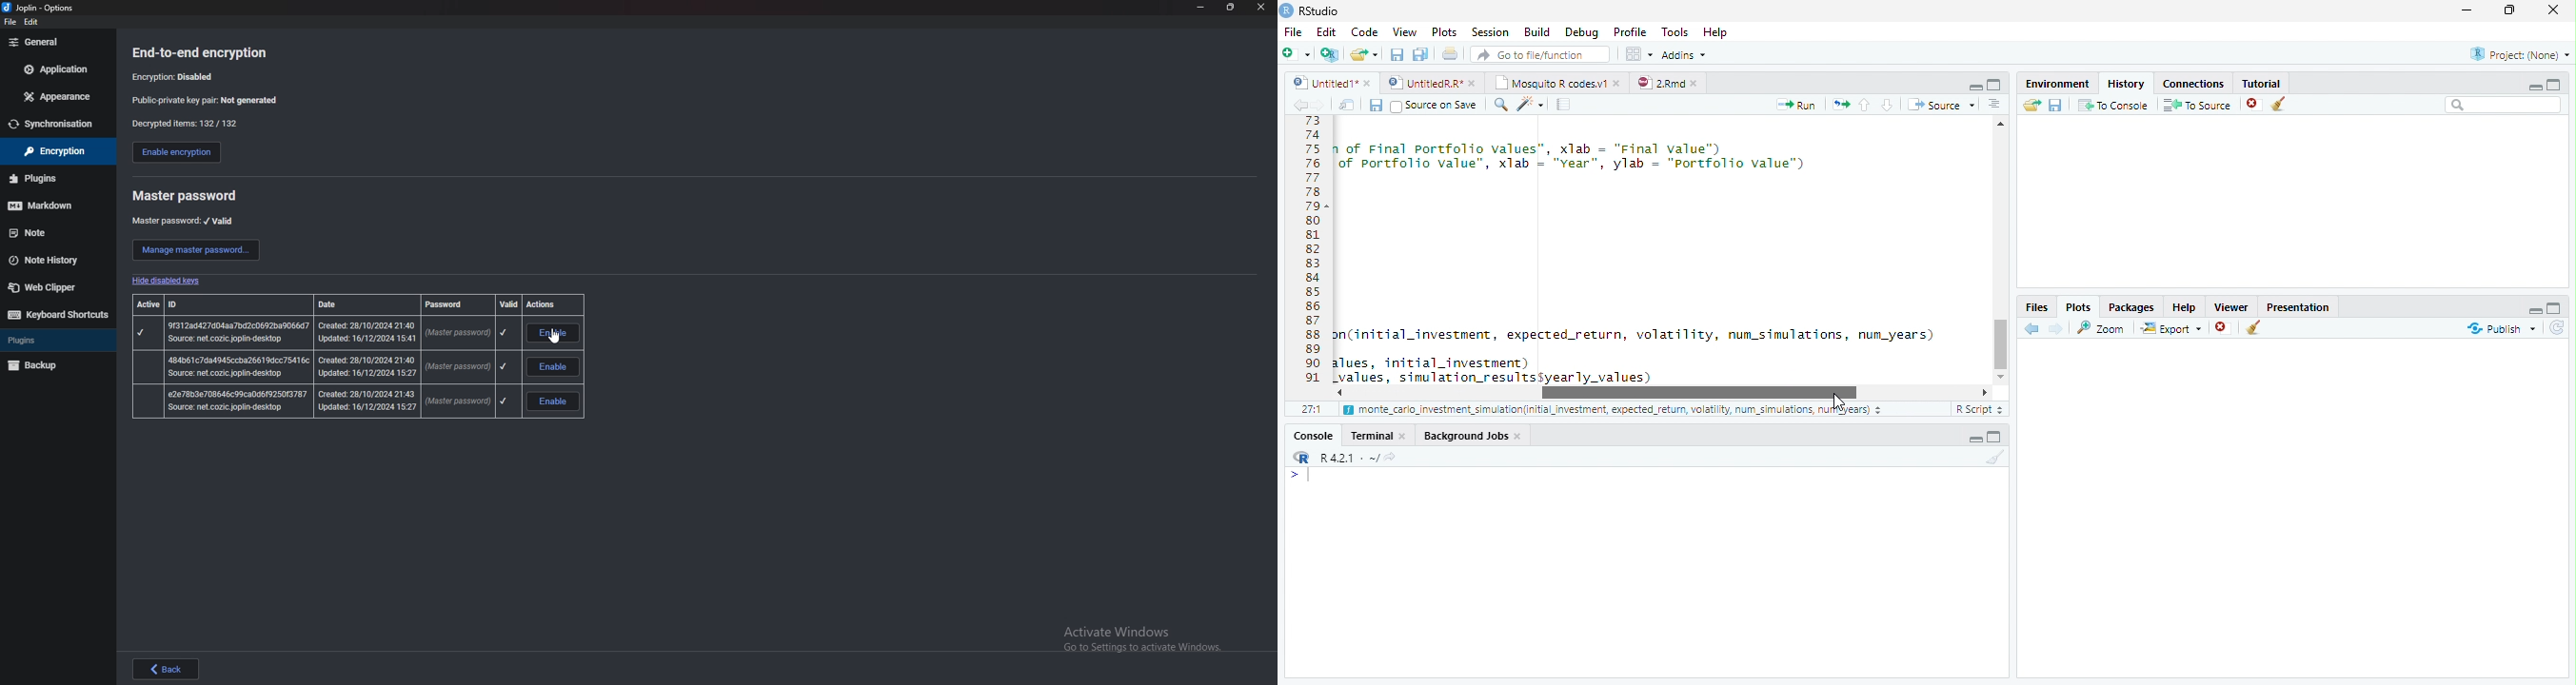 The width and height of the screenshot is (2576, 700). I want to click on id, so click(199, 304).